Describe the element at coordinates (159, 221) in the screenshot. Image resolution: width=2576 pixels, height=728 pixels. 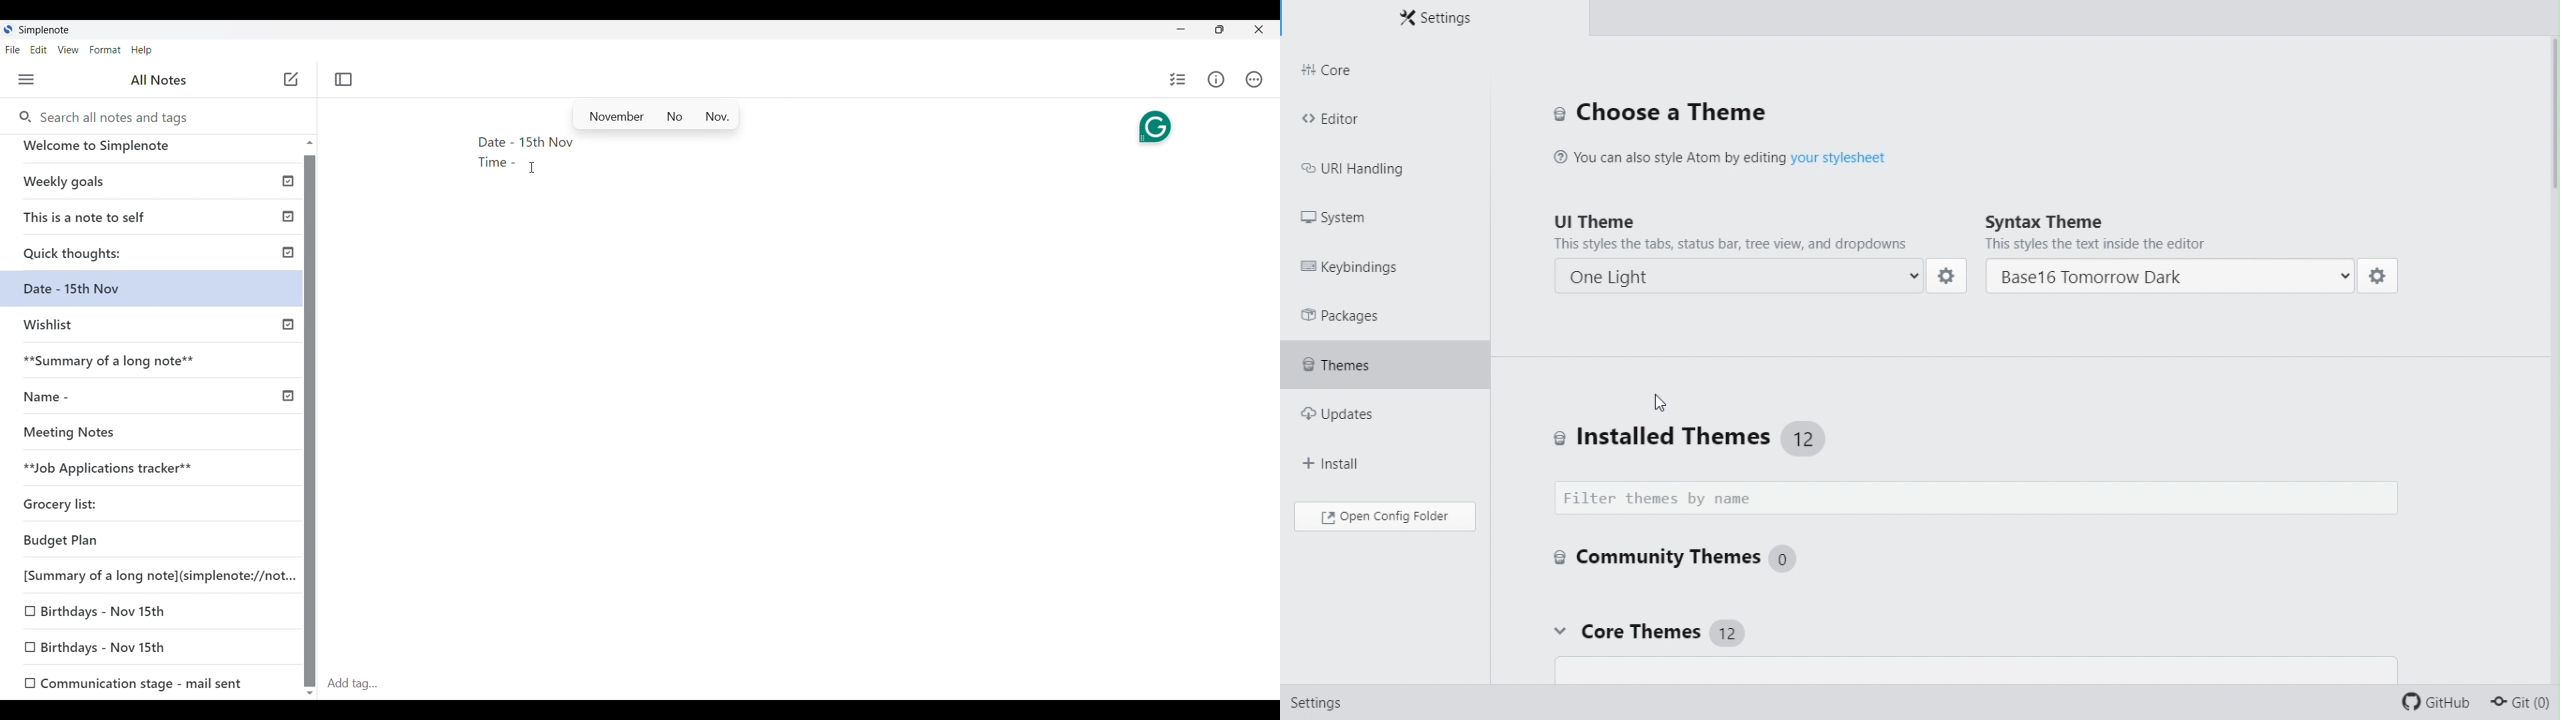
I see `Published note indicated by check icon` at that location.